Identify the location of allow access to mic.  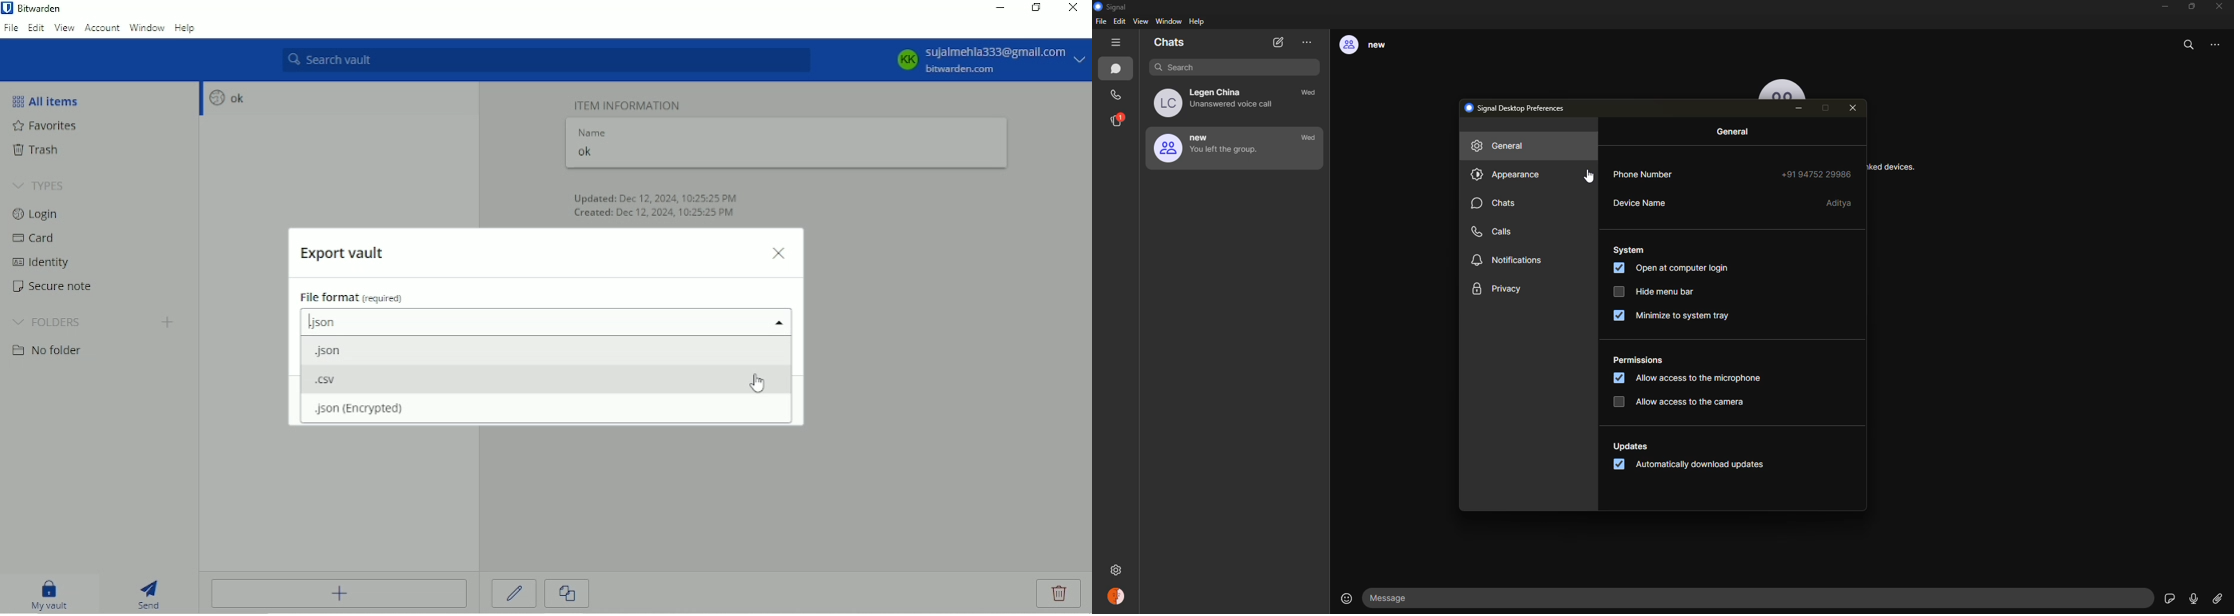
(1683, 380).